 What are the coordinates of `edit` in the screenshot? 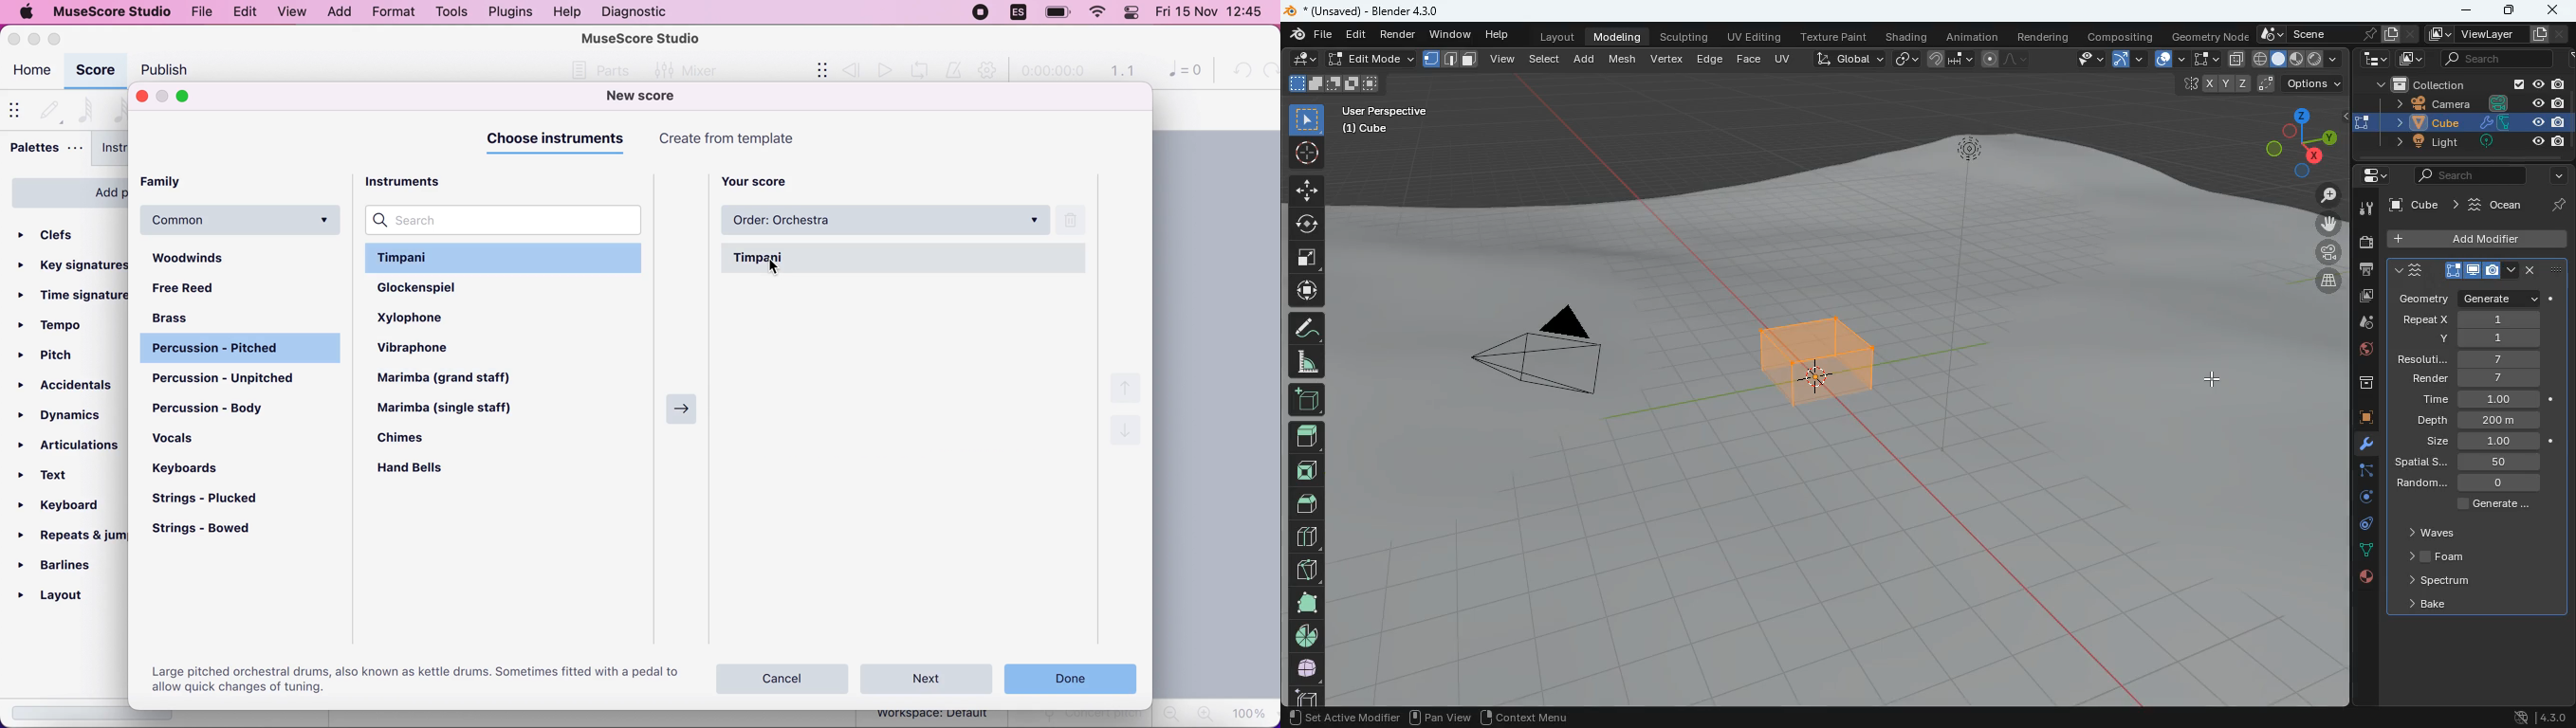 It's located at (243, 10).